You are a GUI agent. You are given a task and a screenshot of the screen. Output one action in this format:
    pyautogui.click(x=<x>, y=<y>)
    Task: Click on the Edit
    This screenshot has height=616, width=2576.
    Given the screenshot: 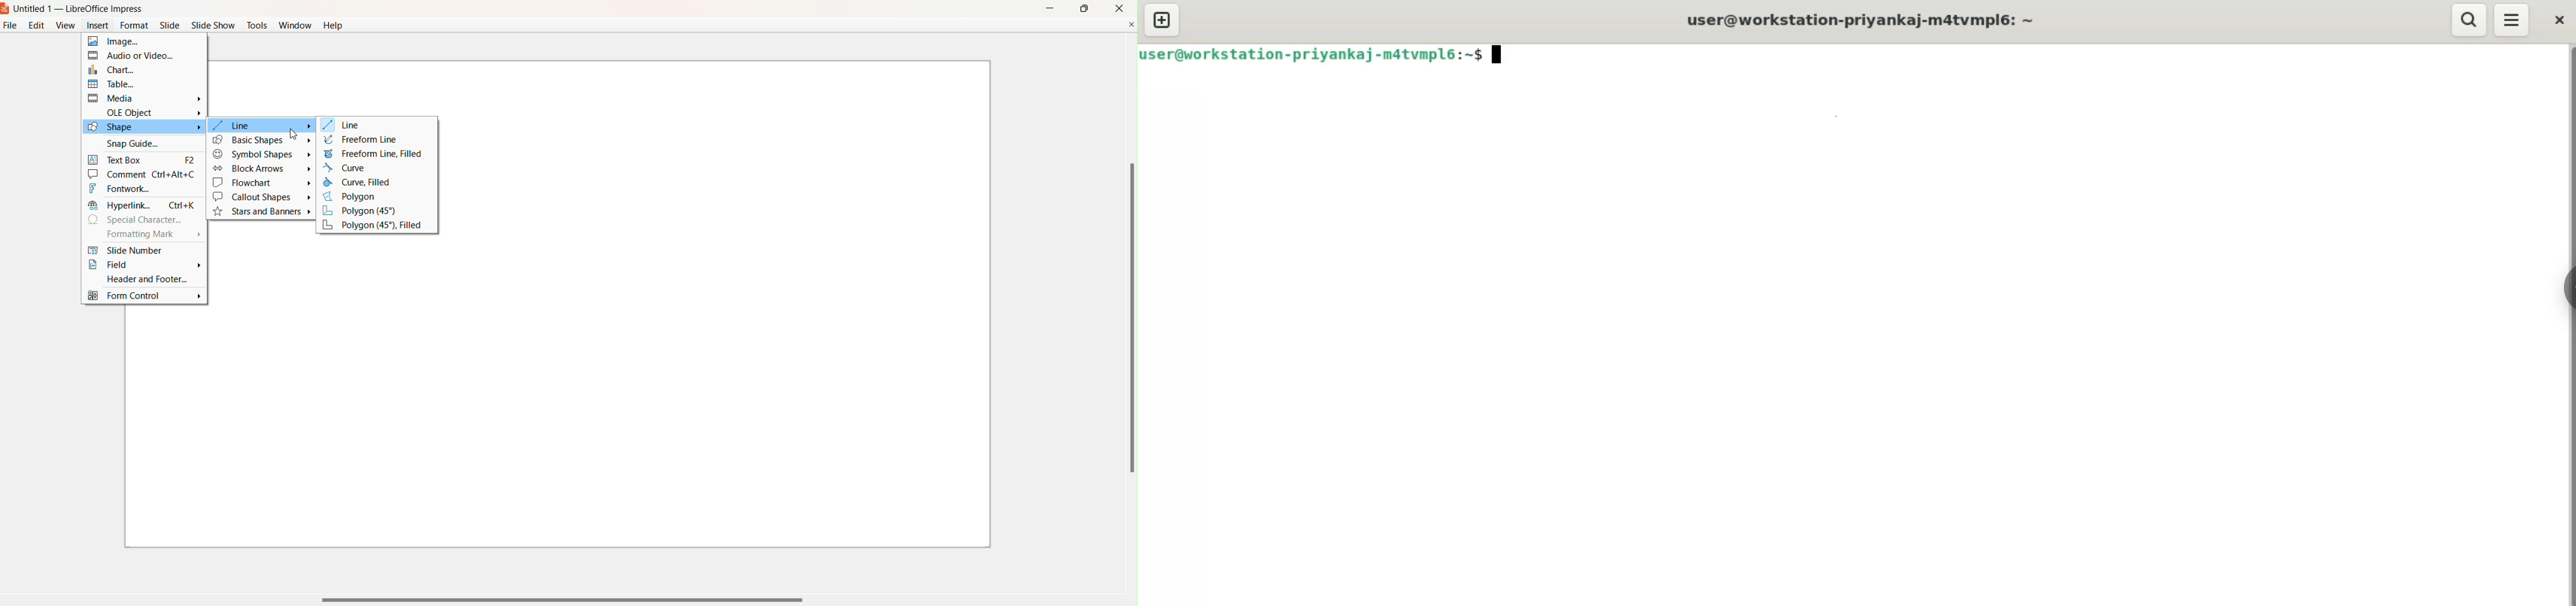 What is the action you would take?
    pyautogui.click(x=36, y=25)
    